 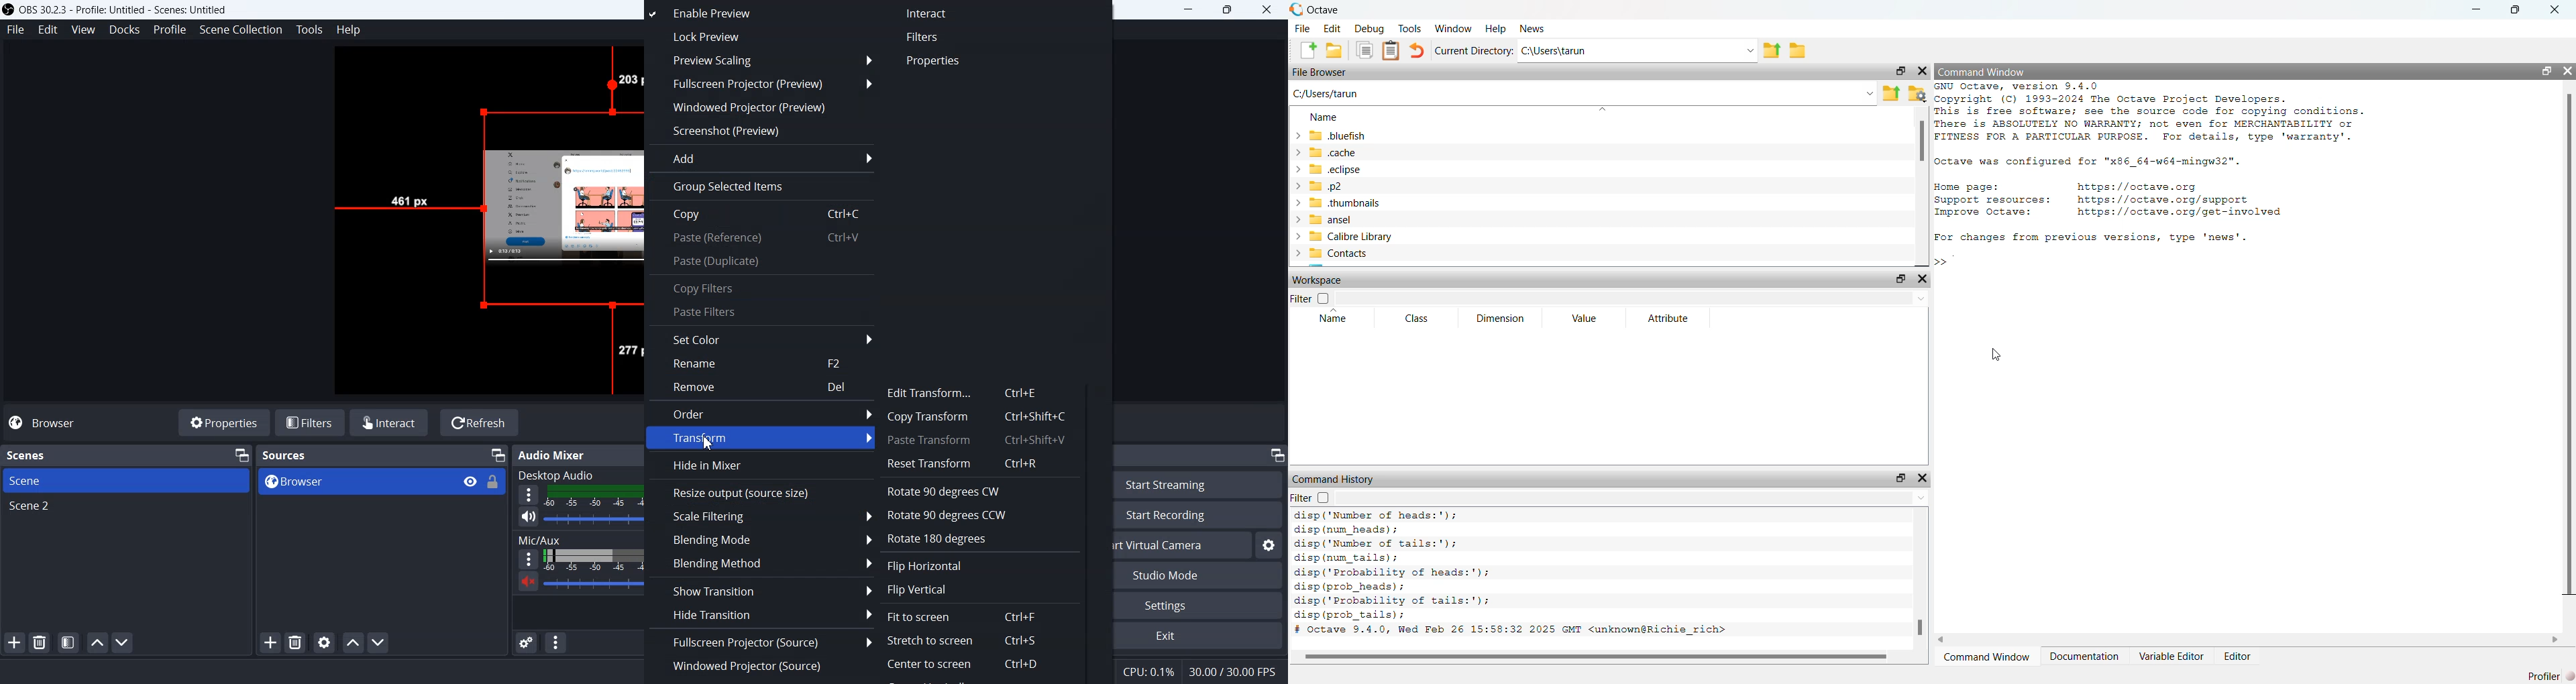 What do you see at coordinates (527, 643) in the screenshot?
I see `Advance audio properties` at bounding box center [527, 643].